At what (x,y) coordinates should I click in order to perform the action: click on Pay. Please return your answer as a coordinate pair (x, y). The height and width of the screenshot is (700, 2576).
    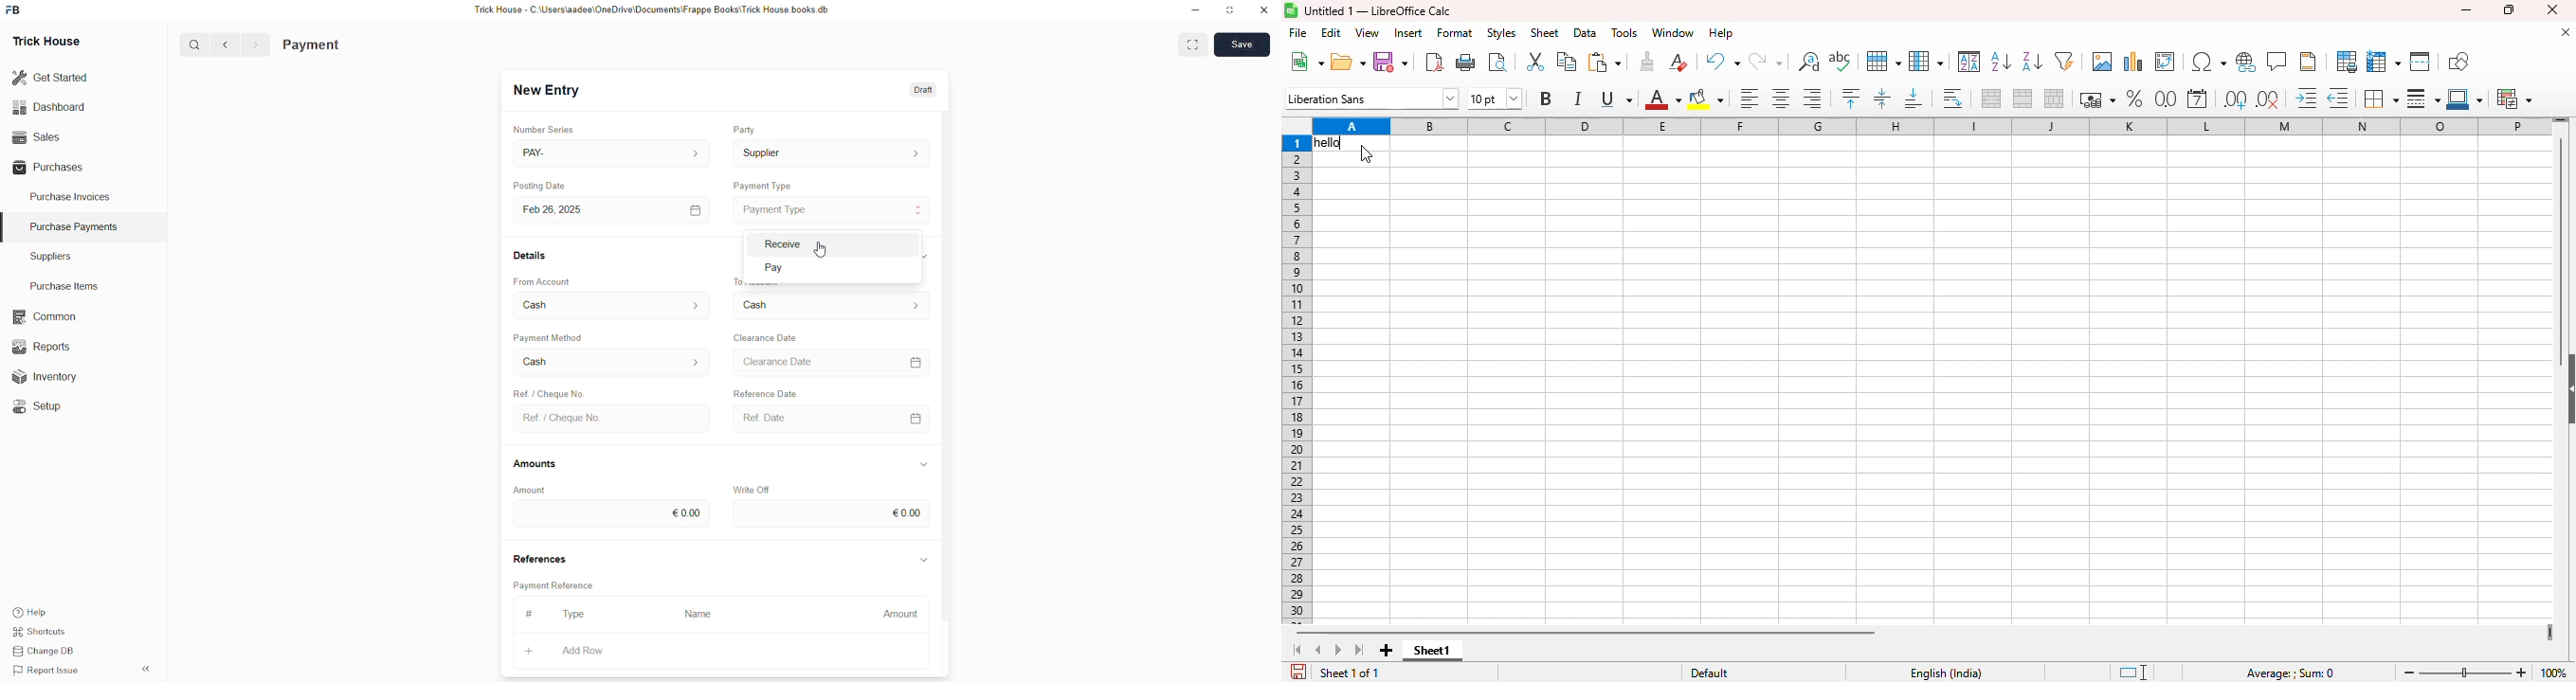
    Looking at the image, I should click on (776, 270).